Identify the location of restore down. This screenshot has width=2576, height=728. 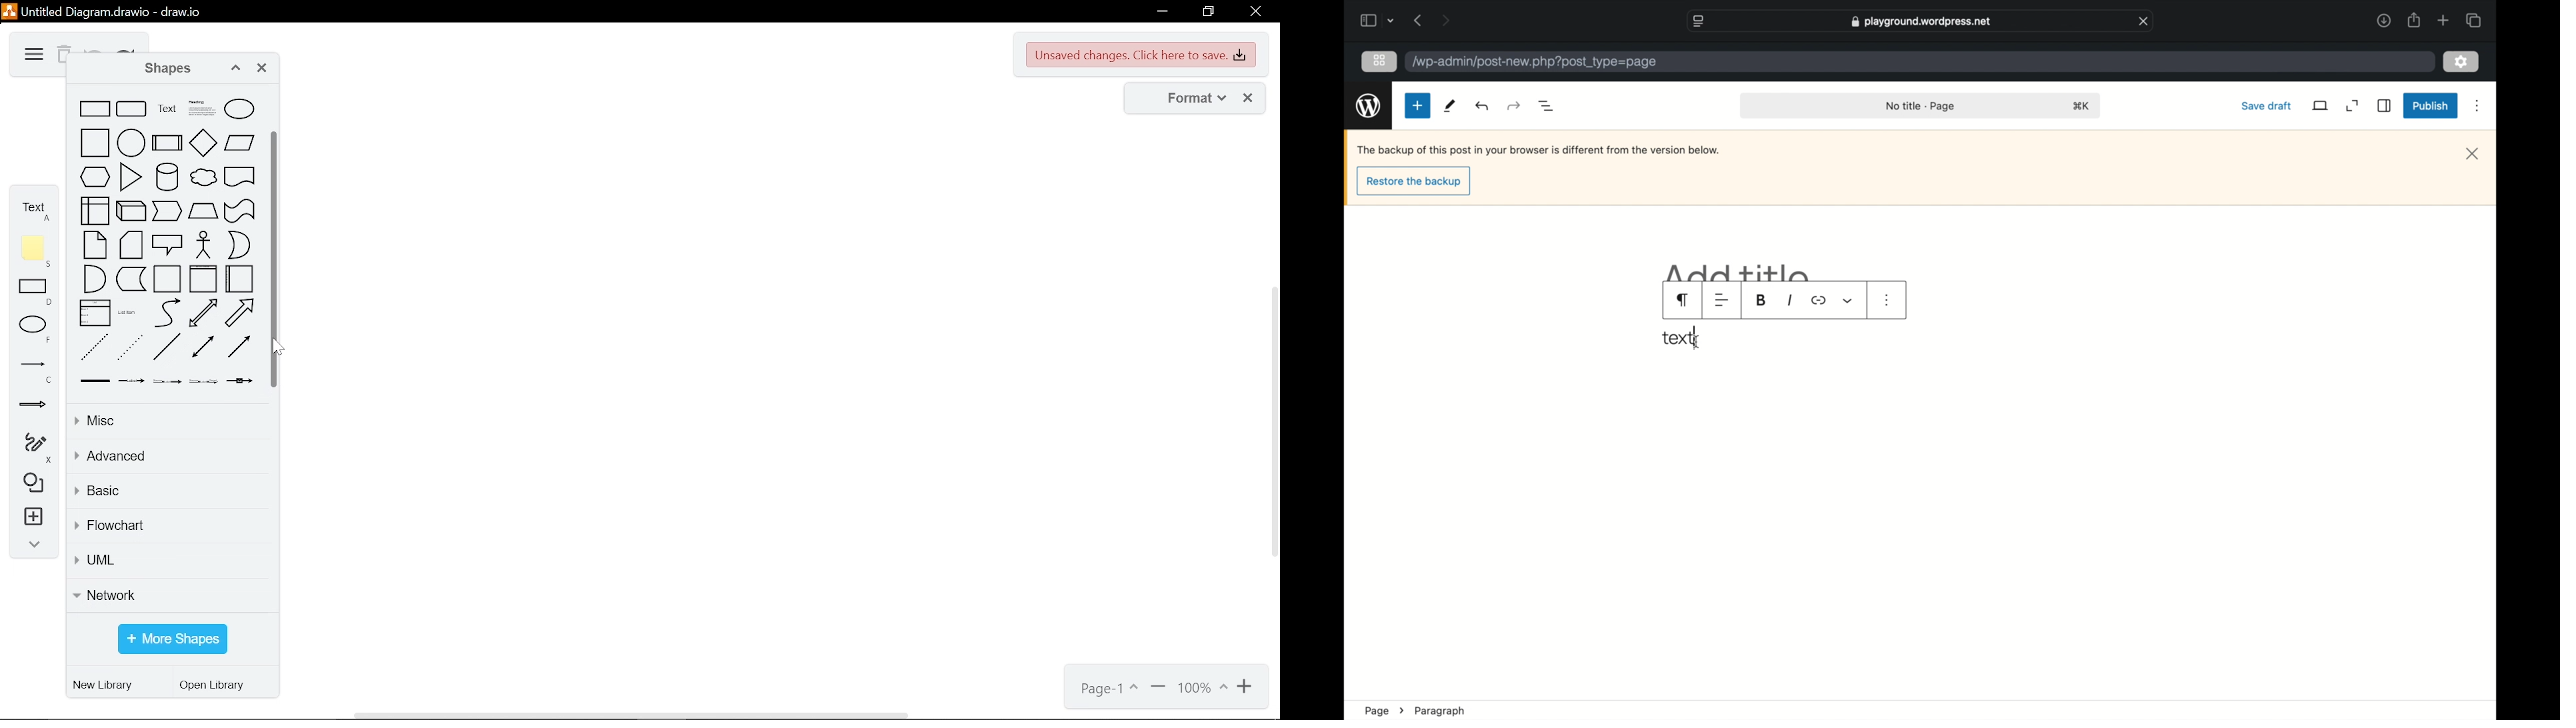
(1208, 12).